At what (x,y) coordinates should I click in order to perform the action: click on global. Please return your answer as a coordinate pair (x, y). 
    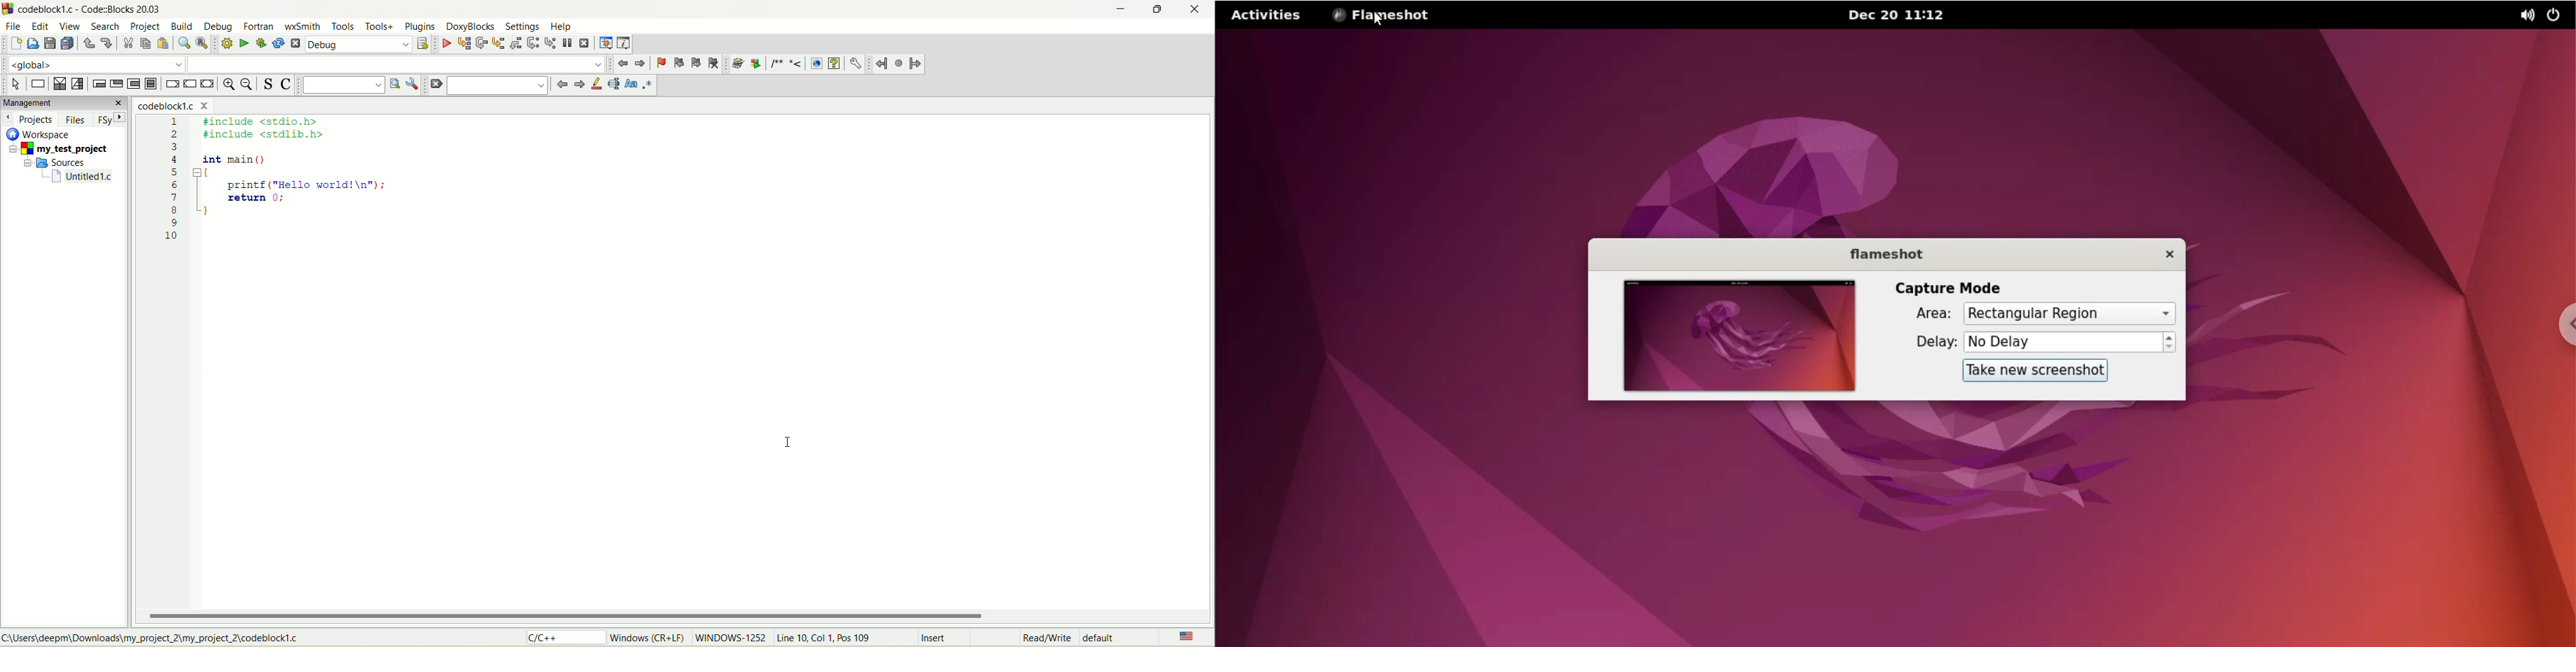
    Looking at the image, I should click on (91, 64).